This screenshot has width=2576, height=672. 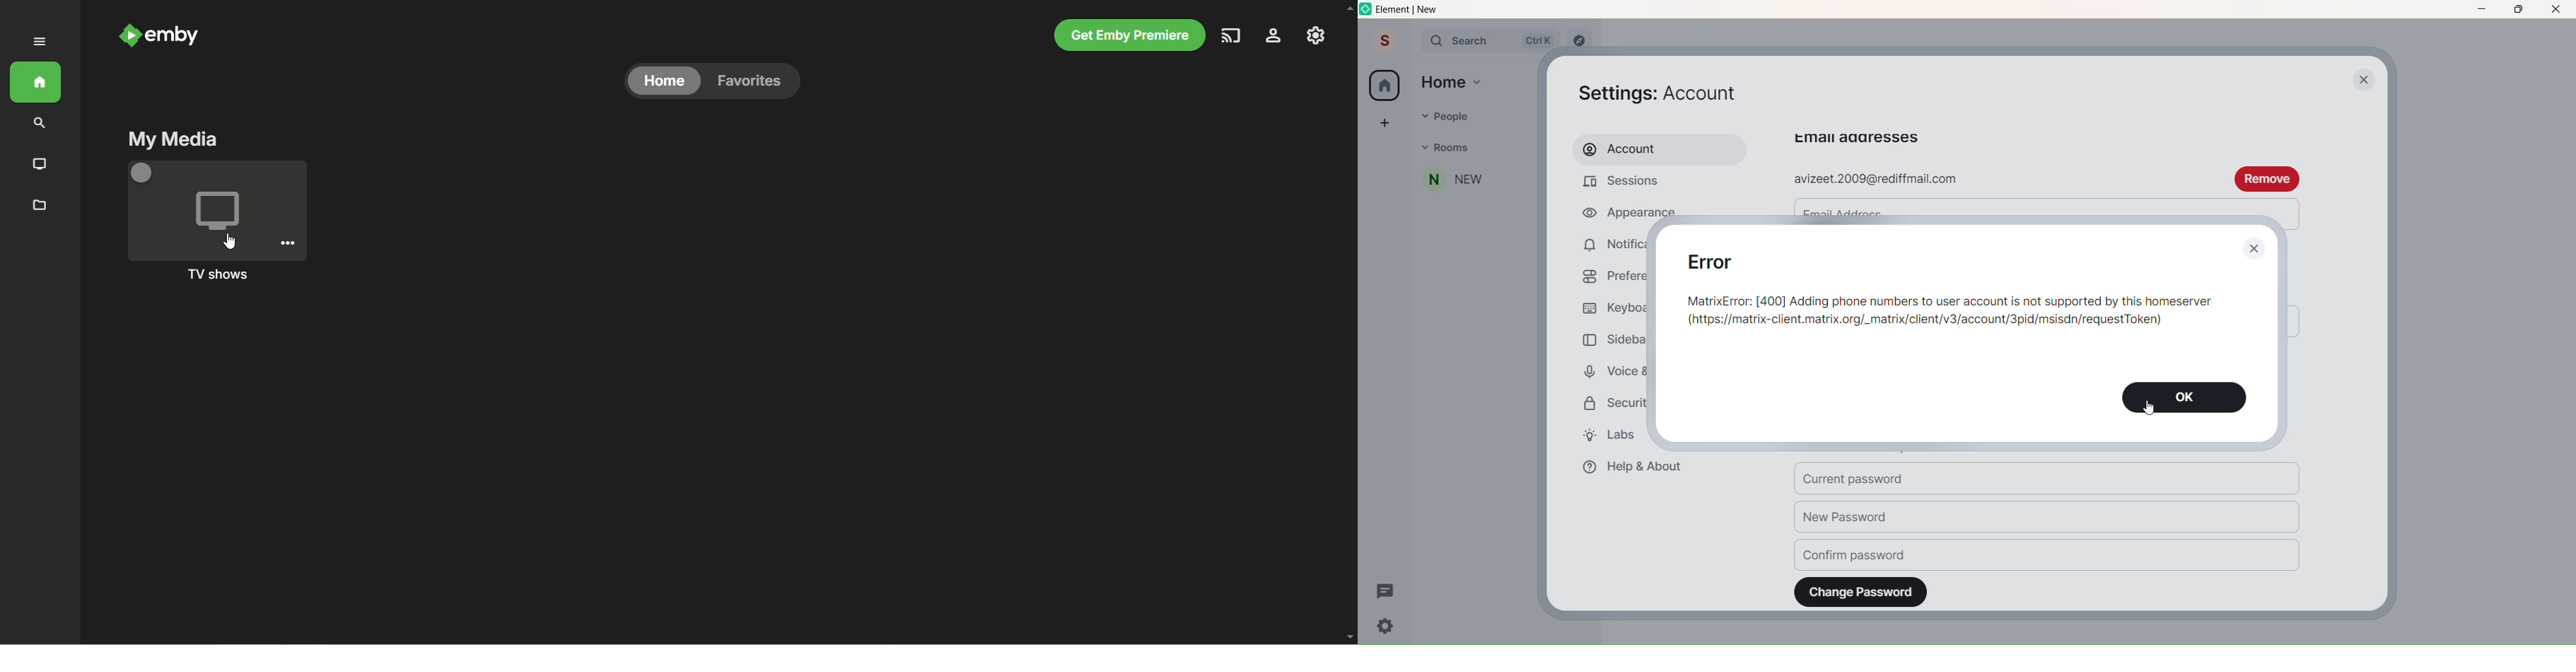 What do you see at coordinates (1605, 371) in the screenshot?
I see `Voice and Video` at bounding box center [1605, 371].